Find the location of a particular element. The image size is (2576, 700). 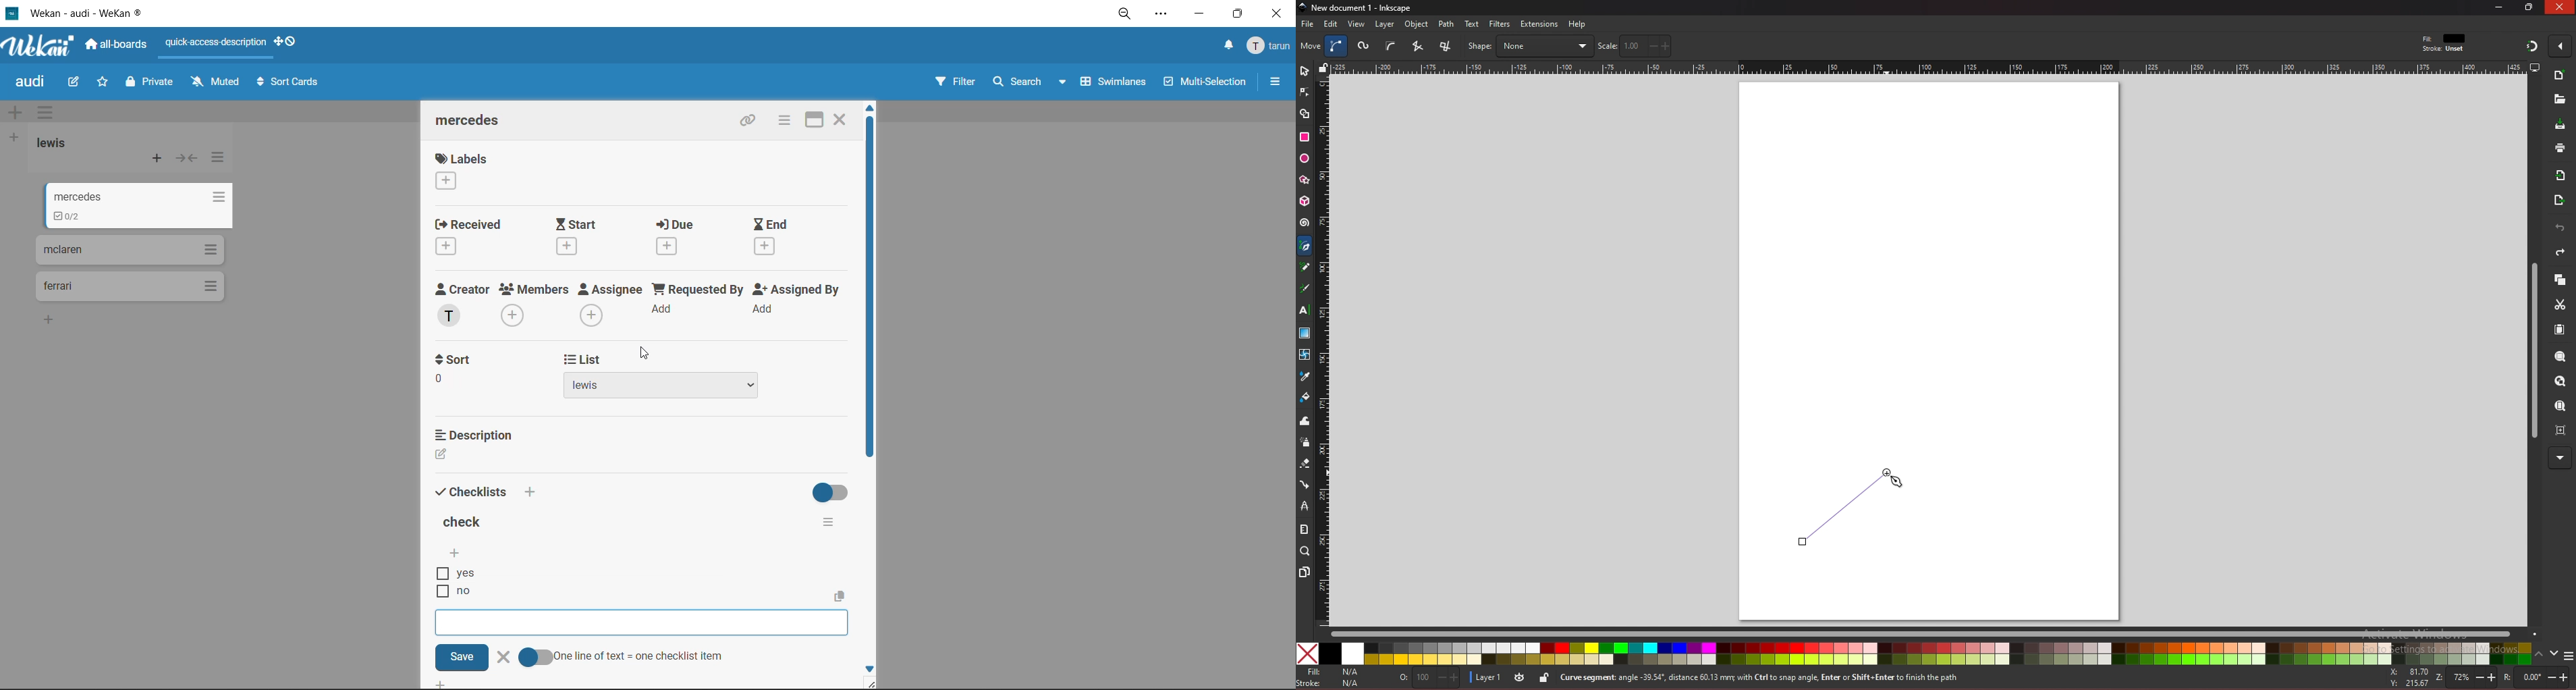

bezier curve is located at coordinates (1338, 46).